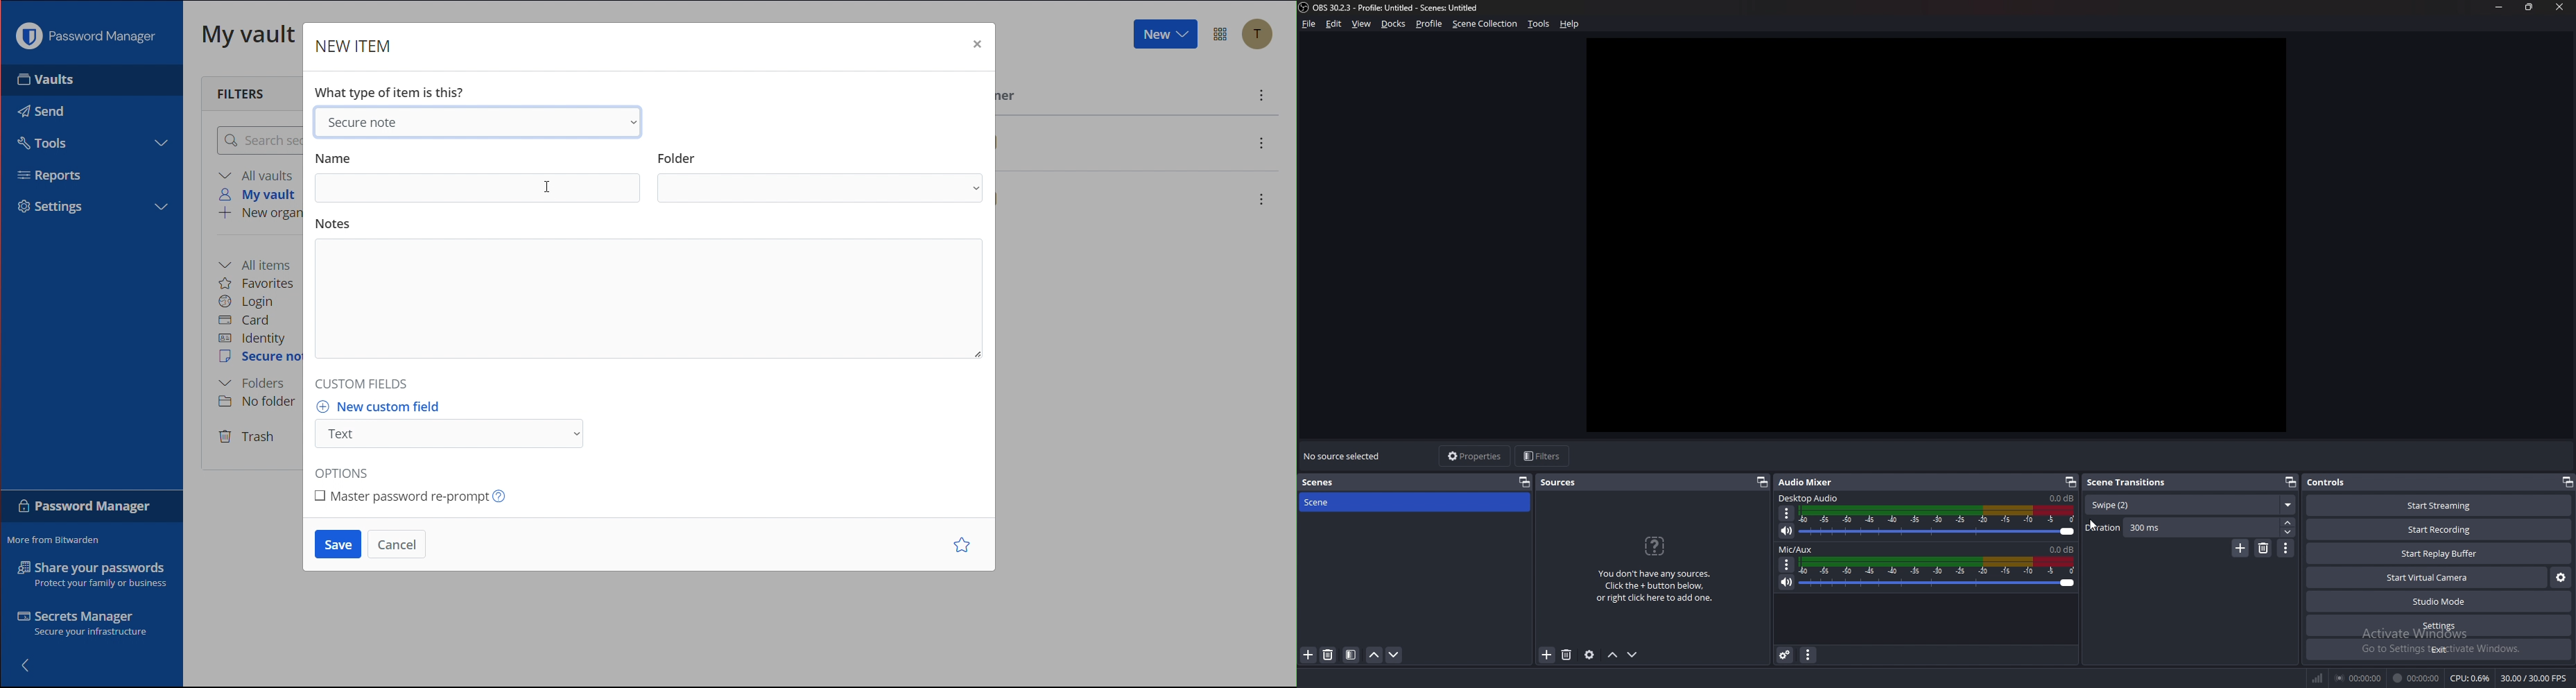 The width and height of the screenshot is (2576, 700). Describe the element at coordinates (2440, 553) in the screenshot. I see `start play buffer` at that location.